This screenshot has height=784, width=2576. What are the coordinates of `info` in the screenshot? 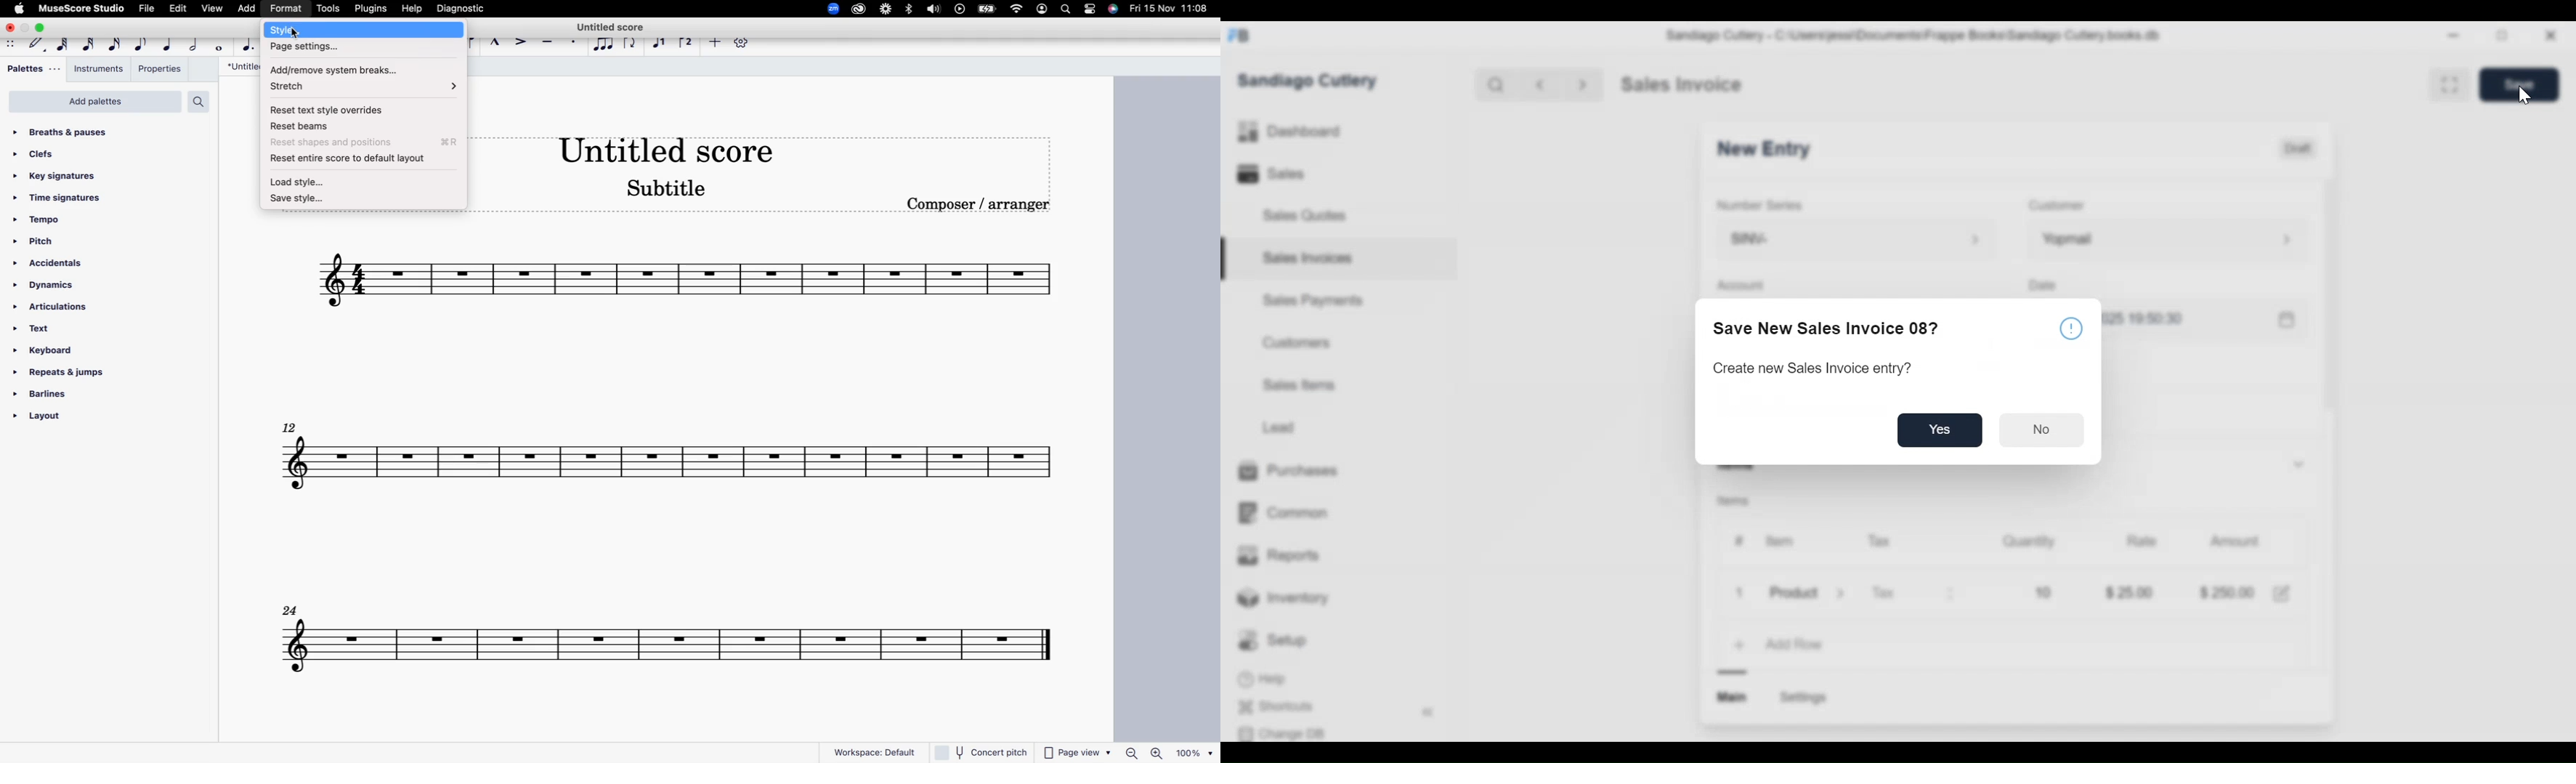 It's located at (2071, 326).